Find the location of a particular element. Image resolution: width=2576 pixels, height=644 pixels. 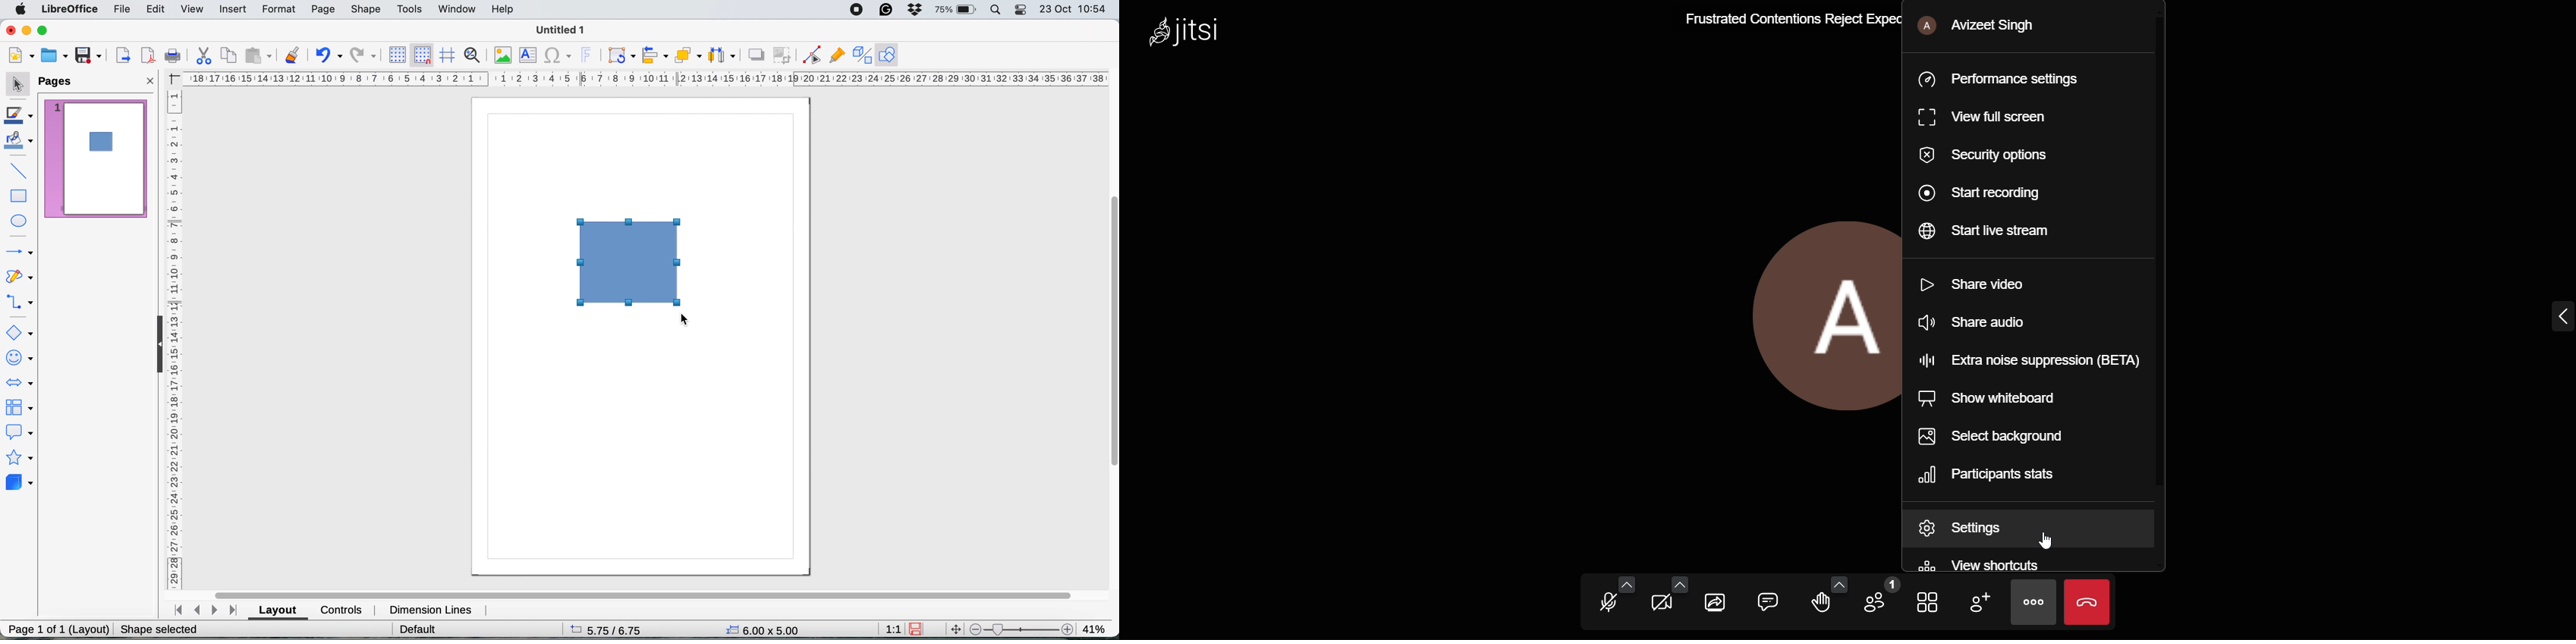

transformations is located at coordinates (621, 56).